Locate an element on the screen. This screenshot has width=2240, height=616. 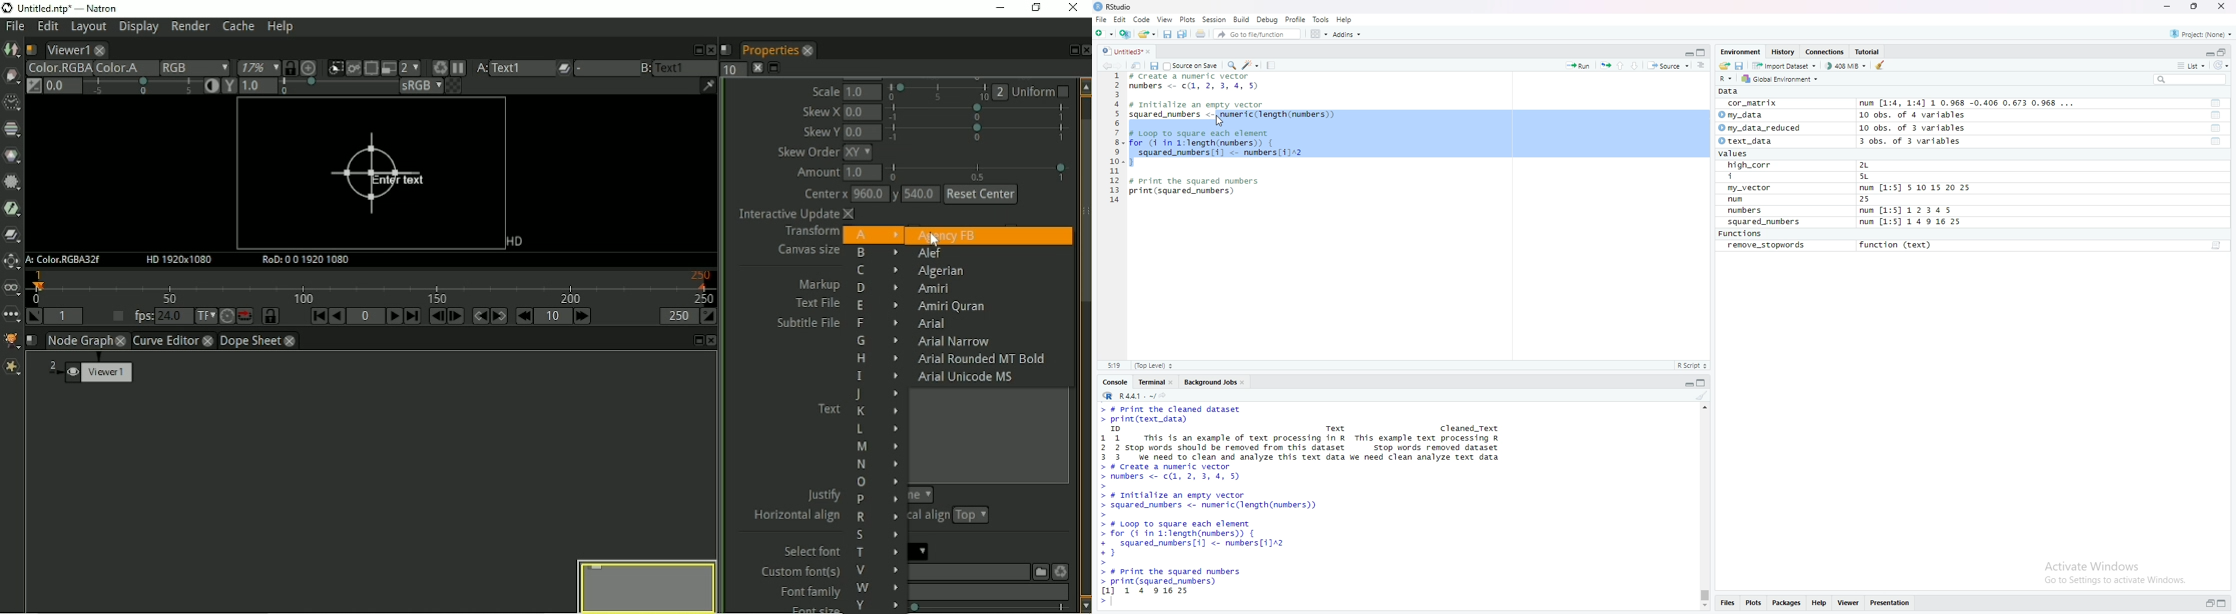
numbers is located at coordinates (1748, 211).